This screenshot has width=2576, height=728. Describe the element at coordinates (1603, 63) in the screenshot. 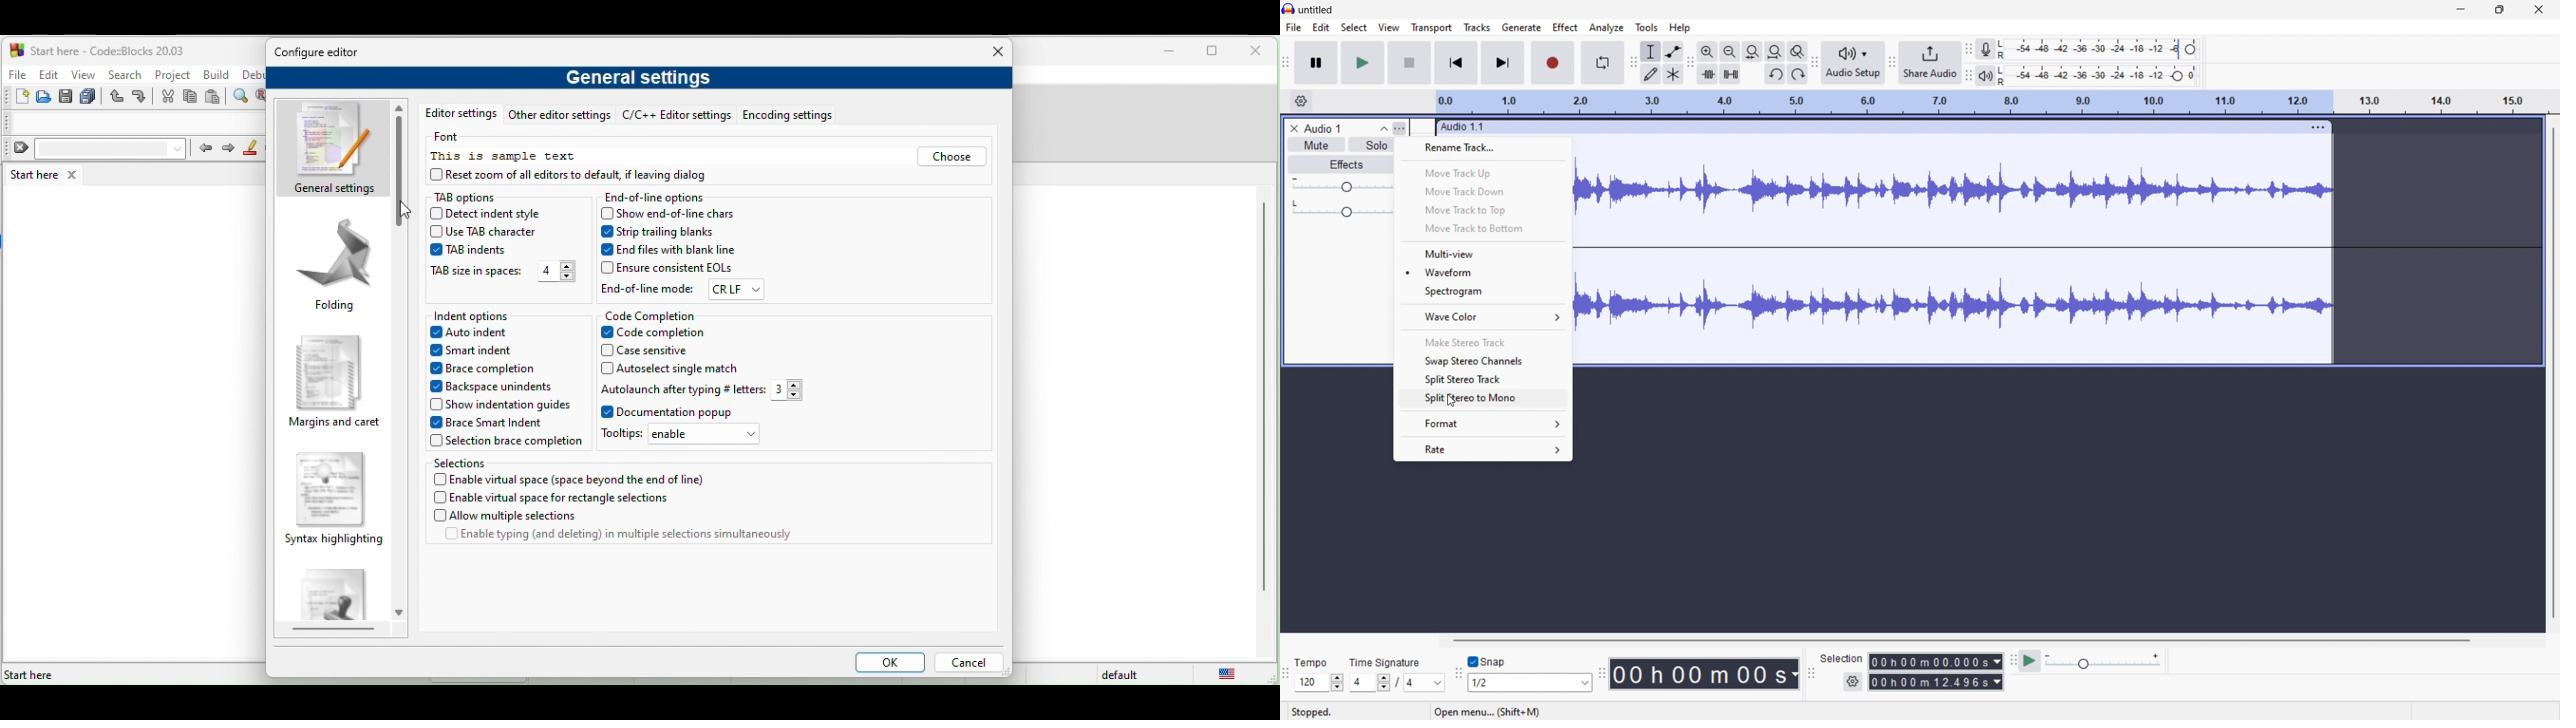

I see `enable loop` at that location.